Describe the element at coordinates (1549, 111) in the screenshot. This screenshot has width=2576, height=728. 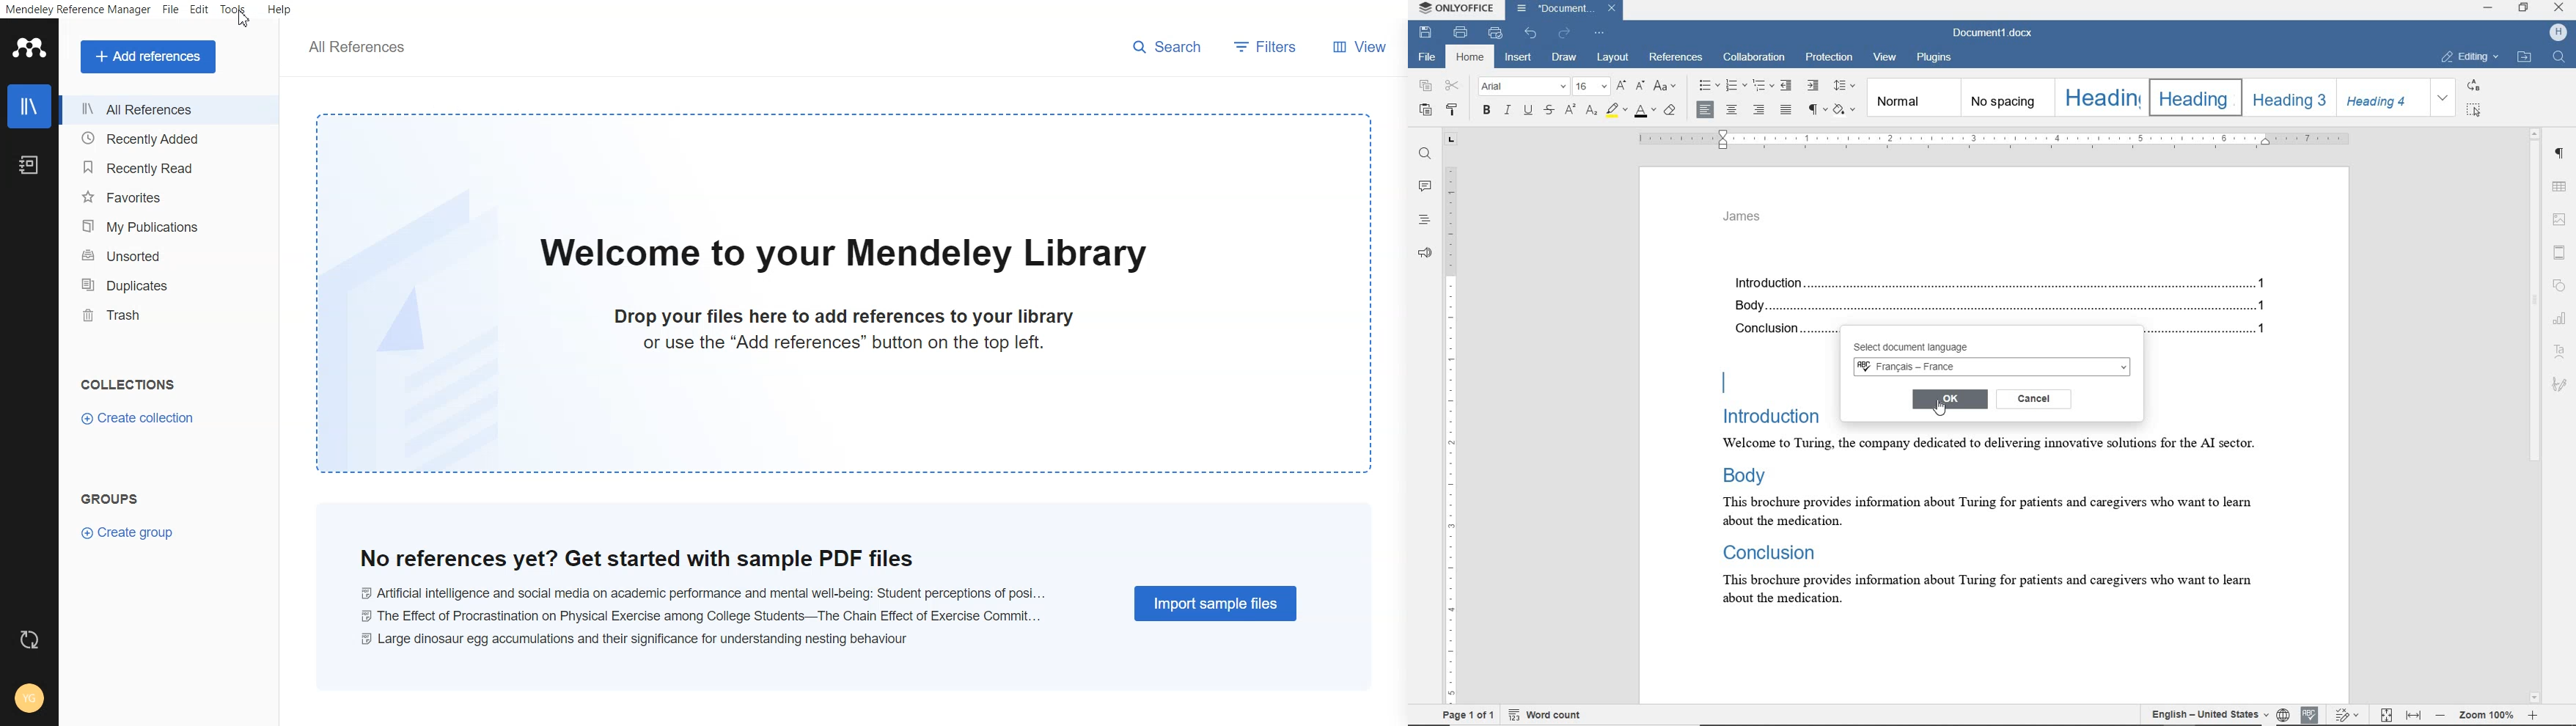
I see `strikethrough` at that location.